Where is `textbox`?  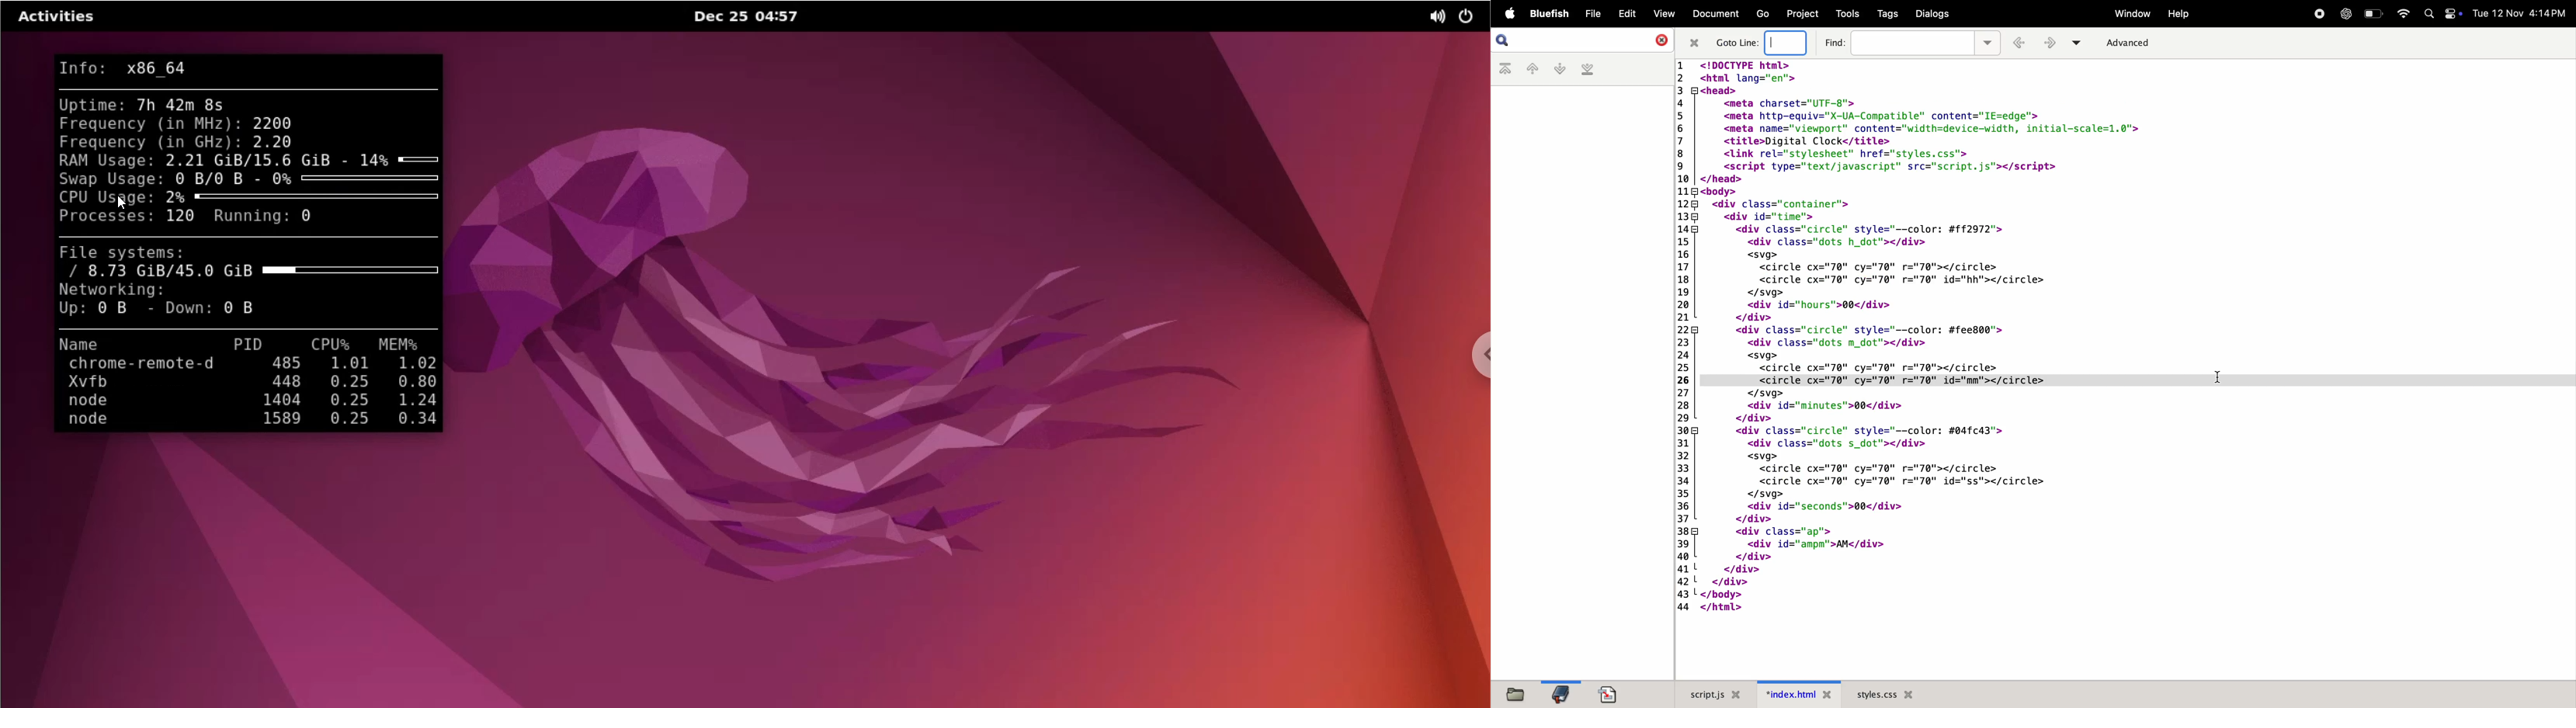
textbox is located at coordinates (1789, 43).